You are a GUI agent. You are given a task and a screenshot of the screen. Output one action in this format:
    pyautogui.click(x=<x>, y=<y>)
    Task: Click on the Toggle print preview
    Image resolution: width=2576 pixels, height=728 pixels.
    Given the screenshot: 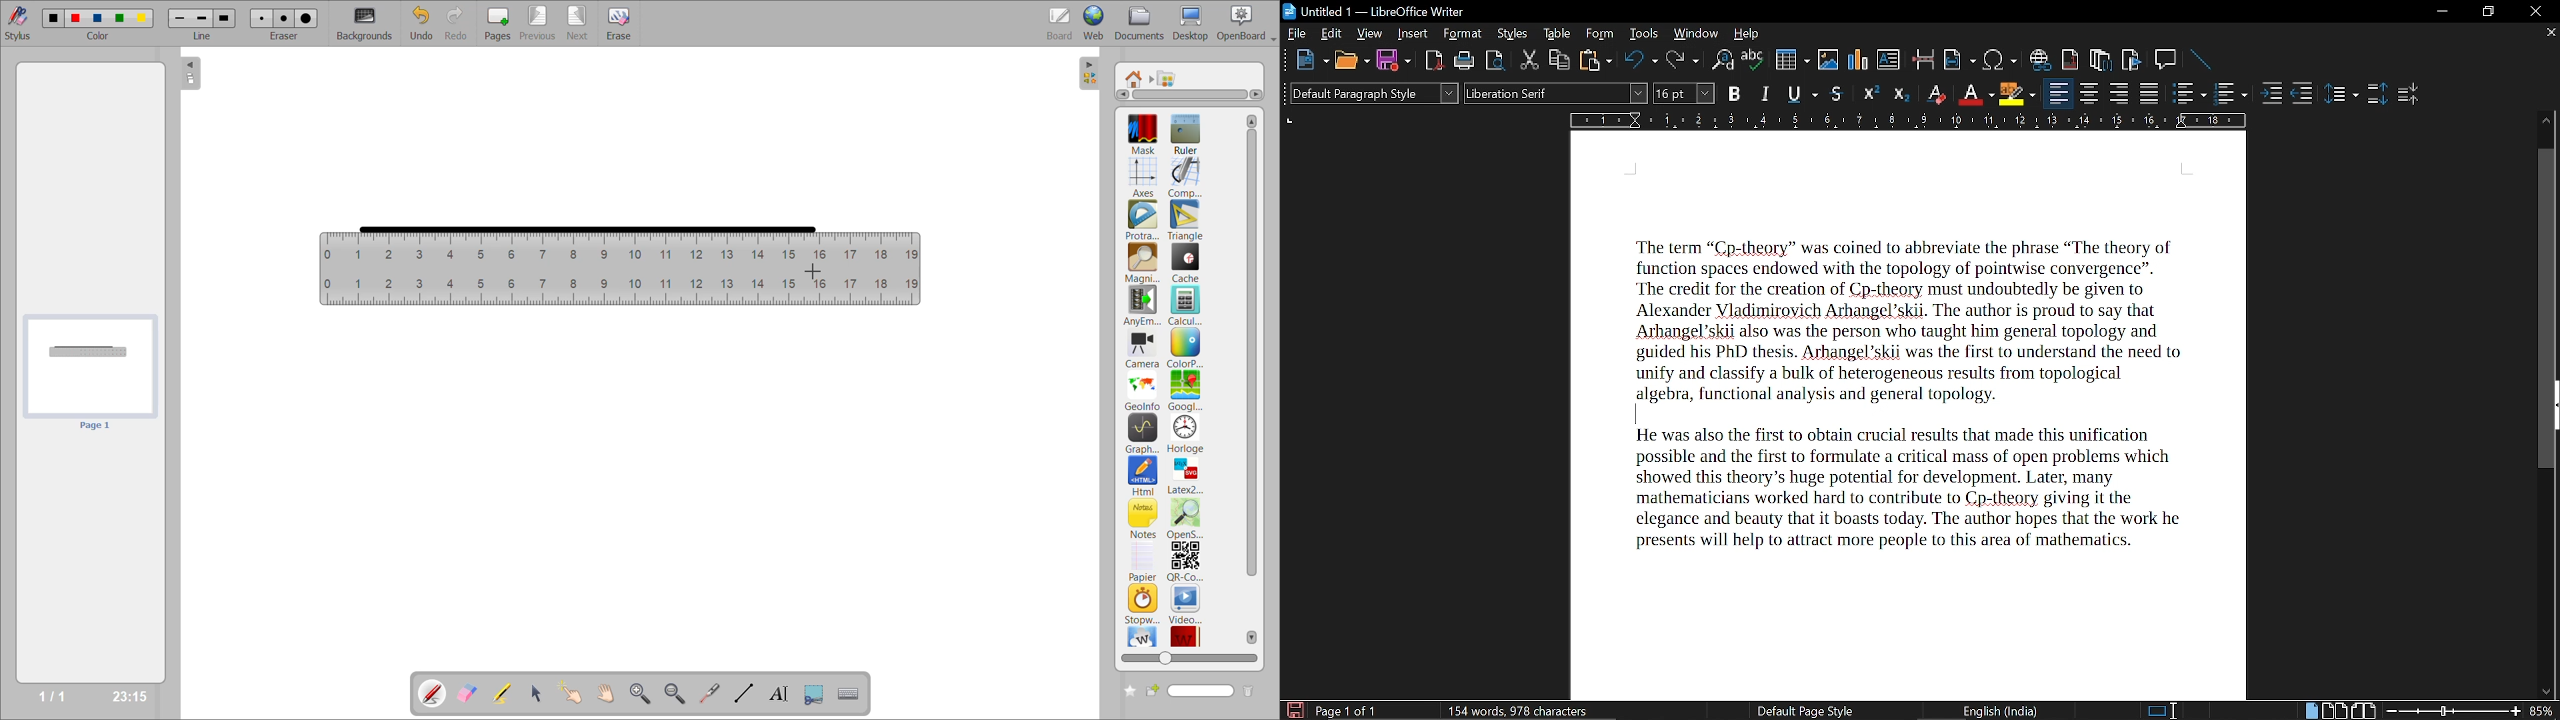 What is the action you would take?
    pyautogui.click(x=1494, y=61)
    